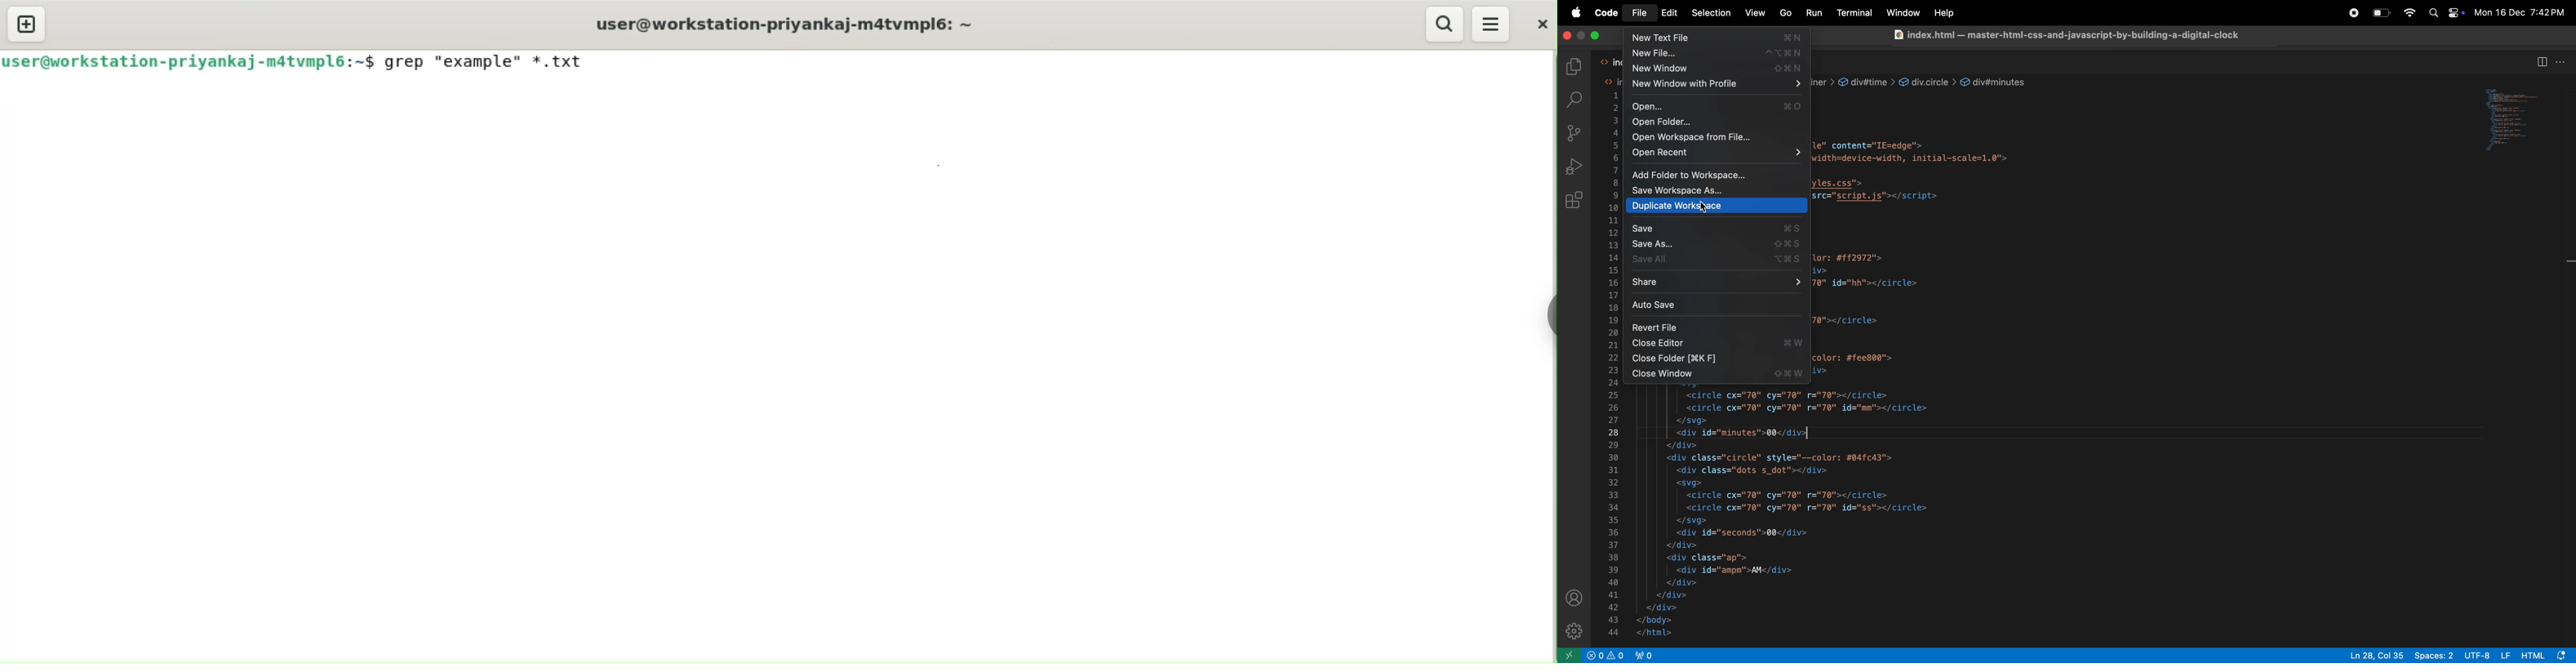  Describe the element at coordinates (1567, 35) in the screenshot. I see `close` at that location.